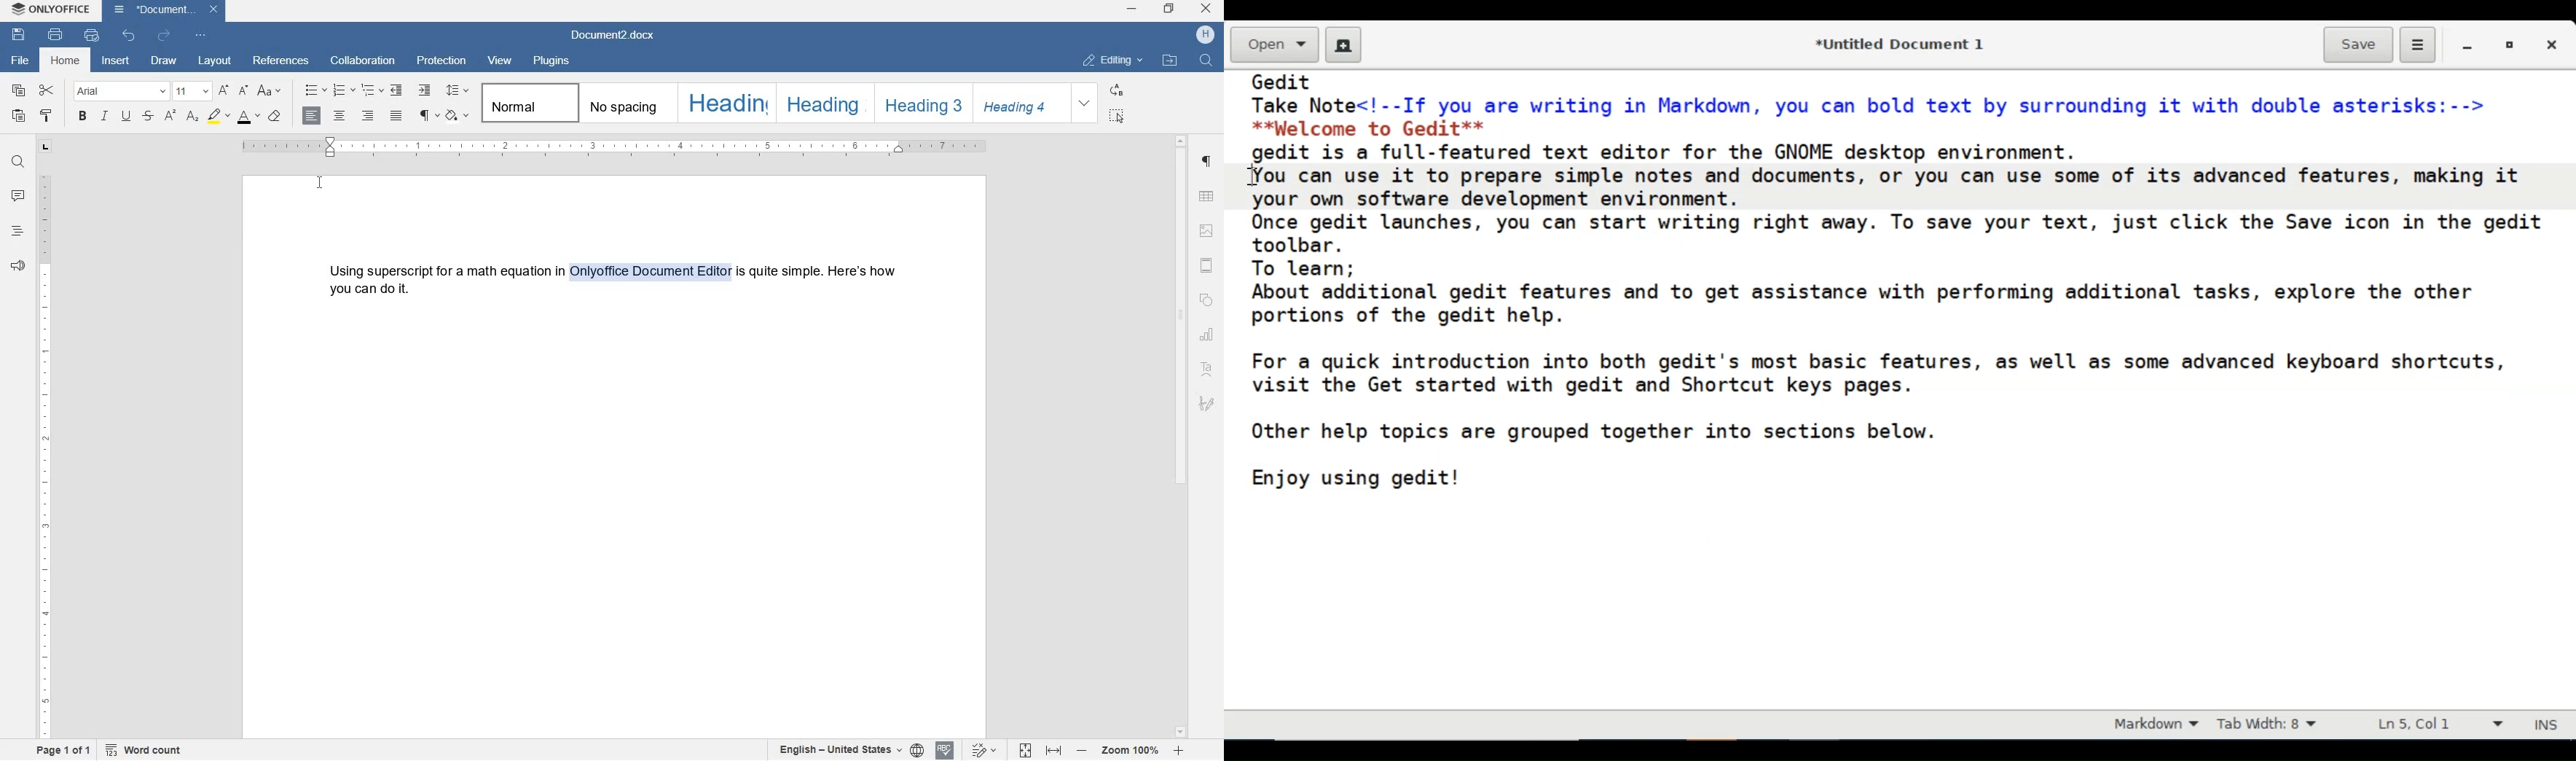  I want to click on chart, so click(1208, 335).